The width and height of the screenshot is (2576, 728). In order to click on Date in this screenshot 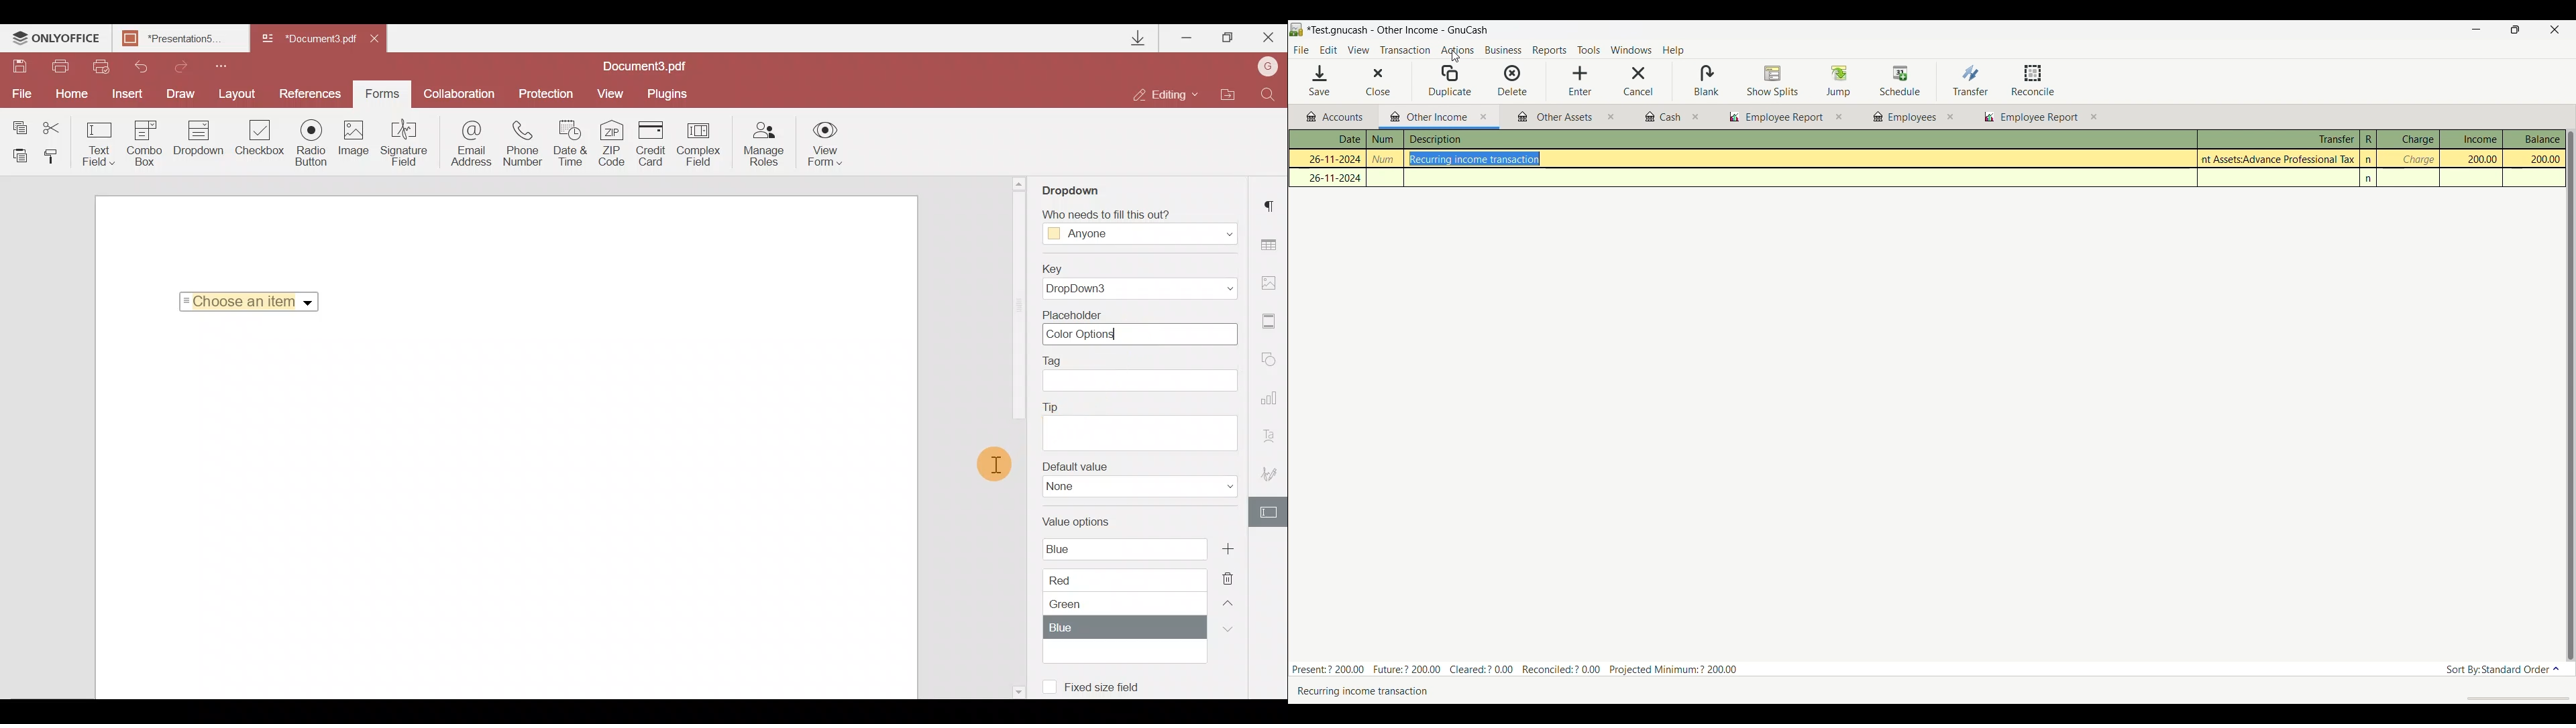, I will do `click(1335, 139)`.